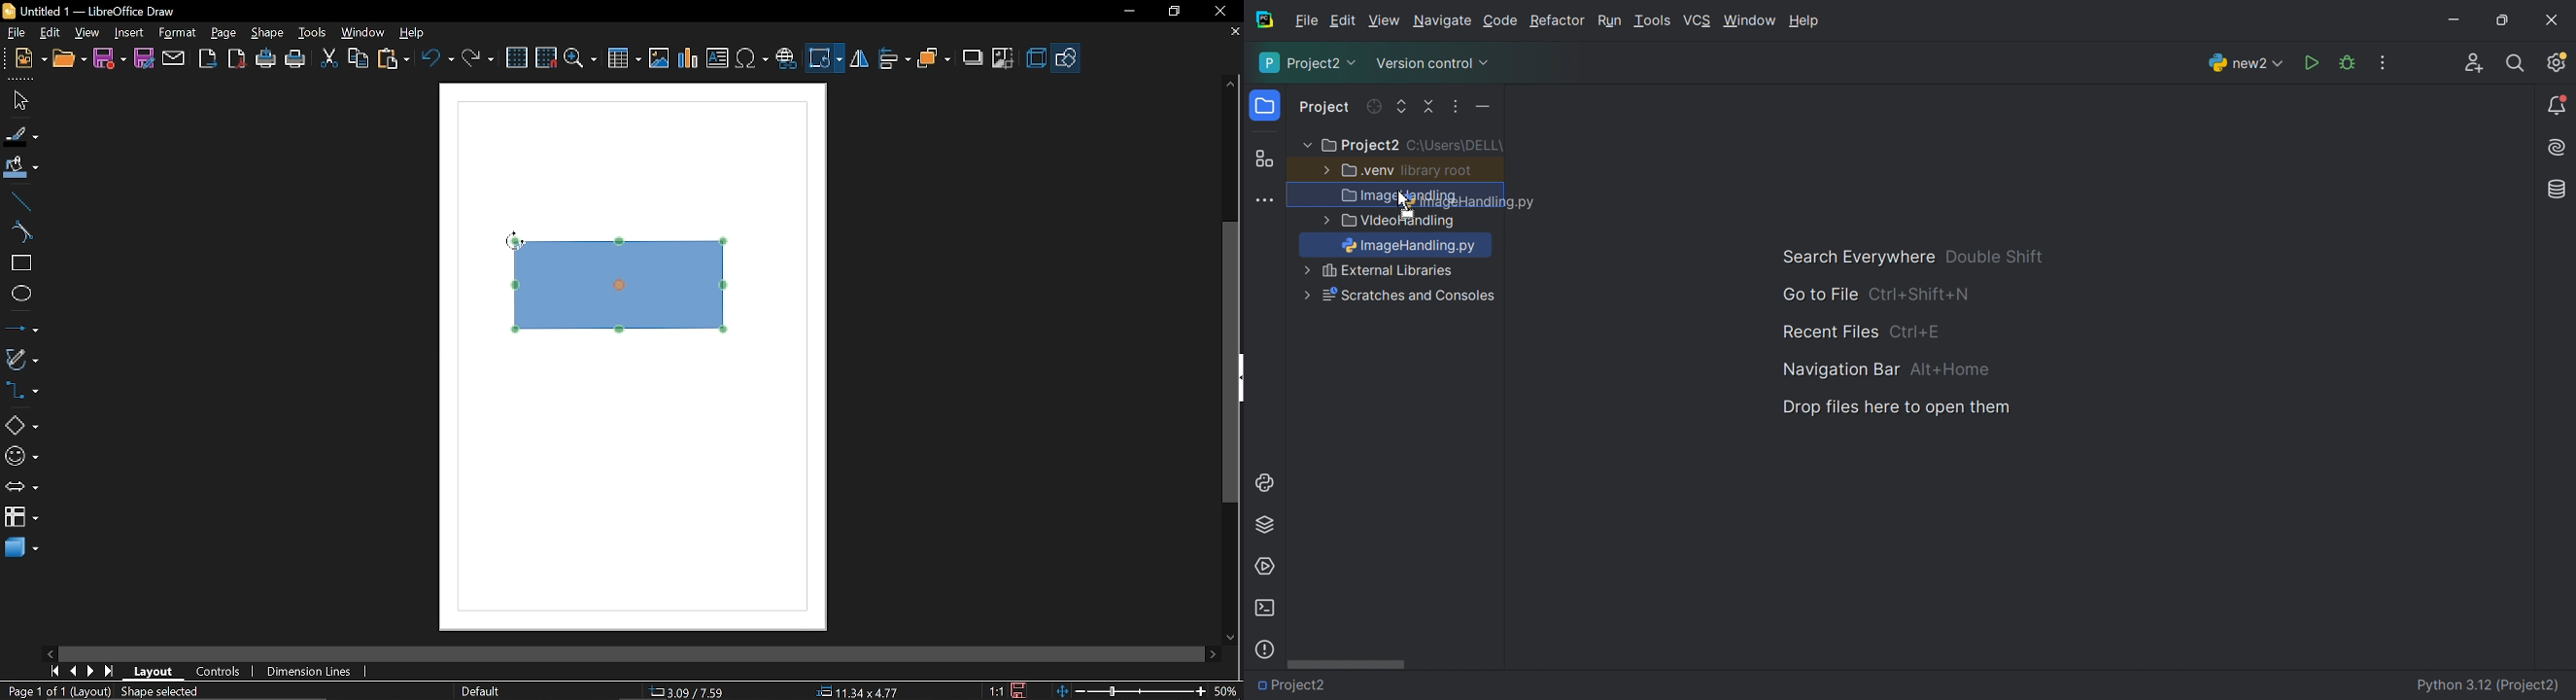  What do you see at coordinates (1402, 108) in the screenshot?
I see `Expand all` at bounding box center [1402, 108].